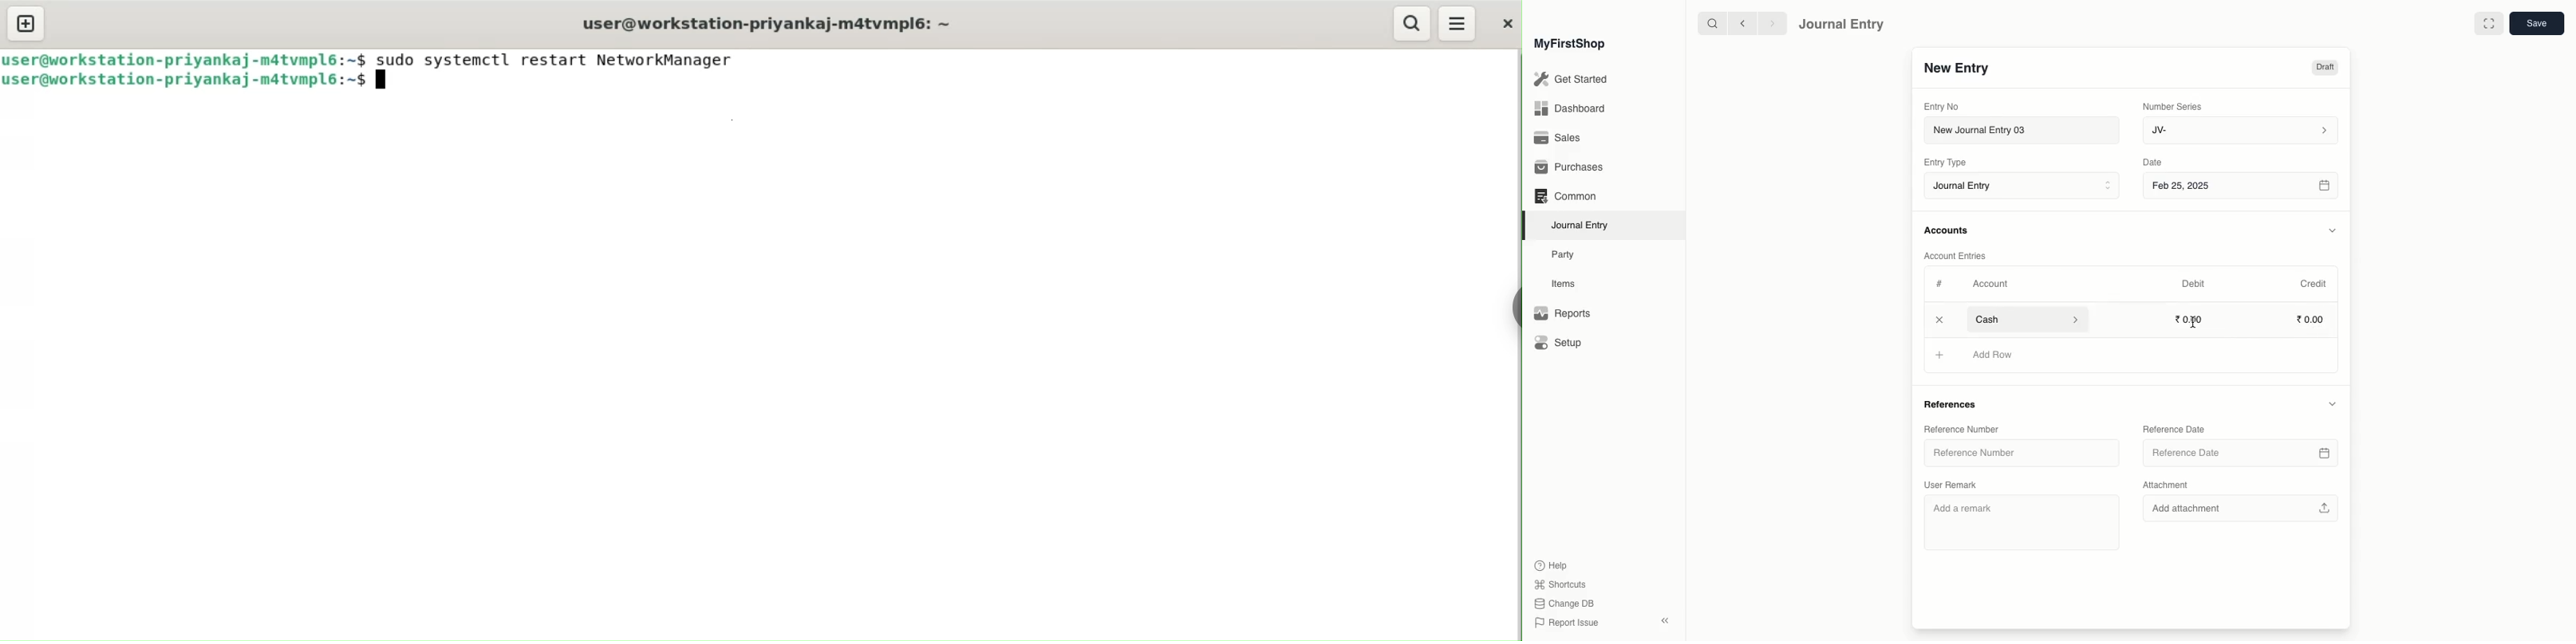  I want to click on Purchases, so click(1573, 168).